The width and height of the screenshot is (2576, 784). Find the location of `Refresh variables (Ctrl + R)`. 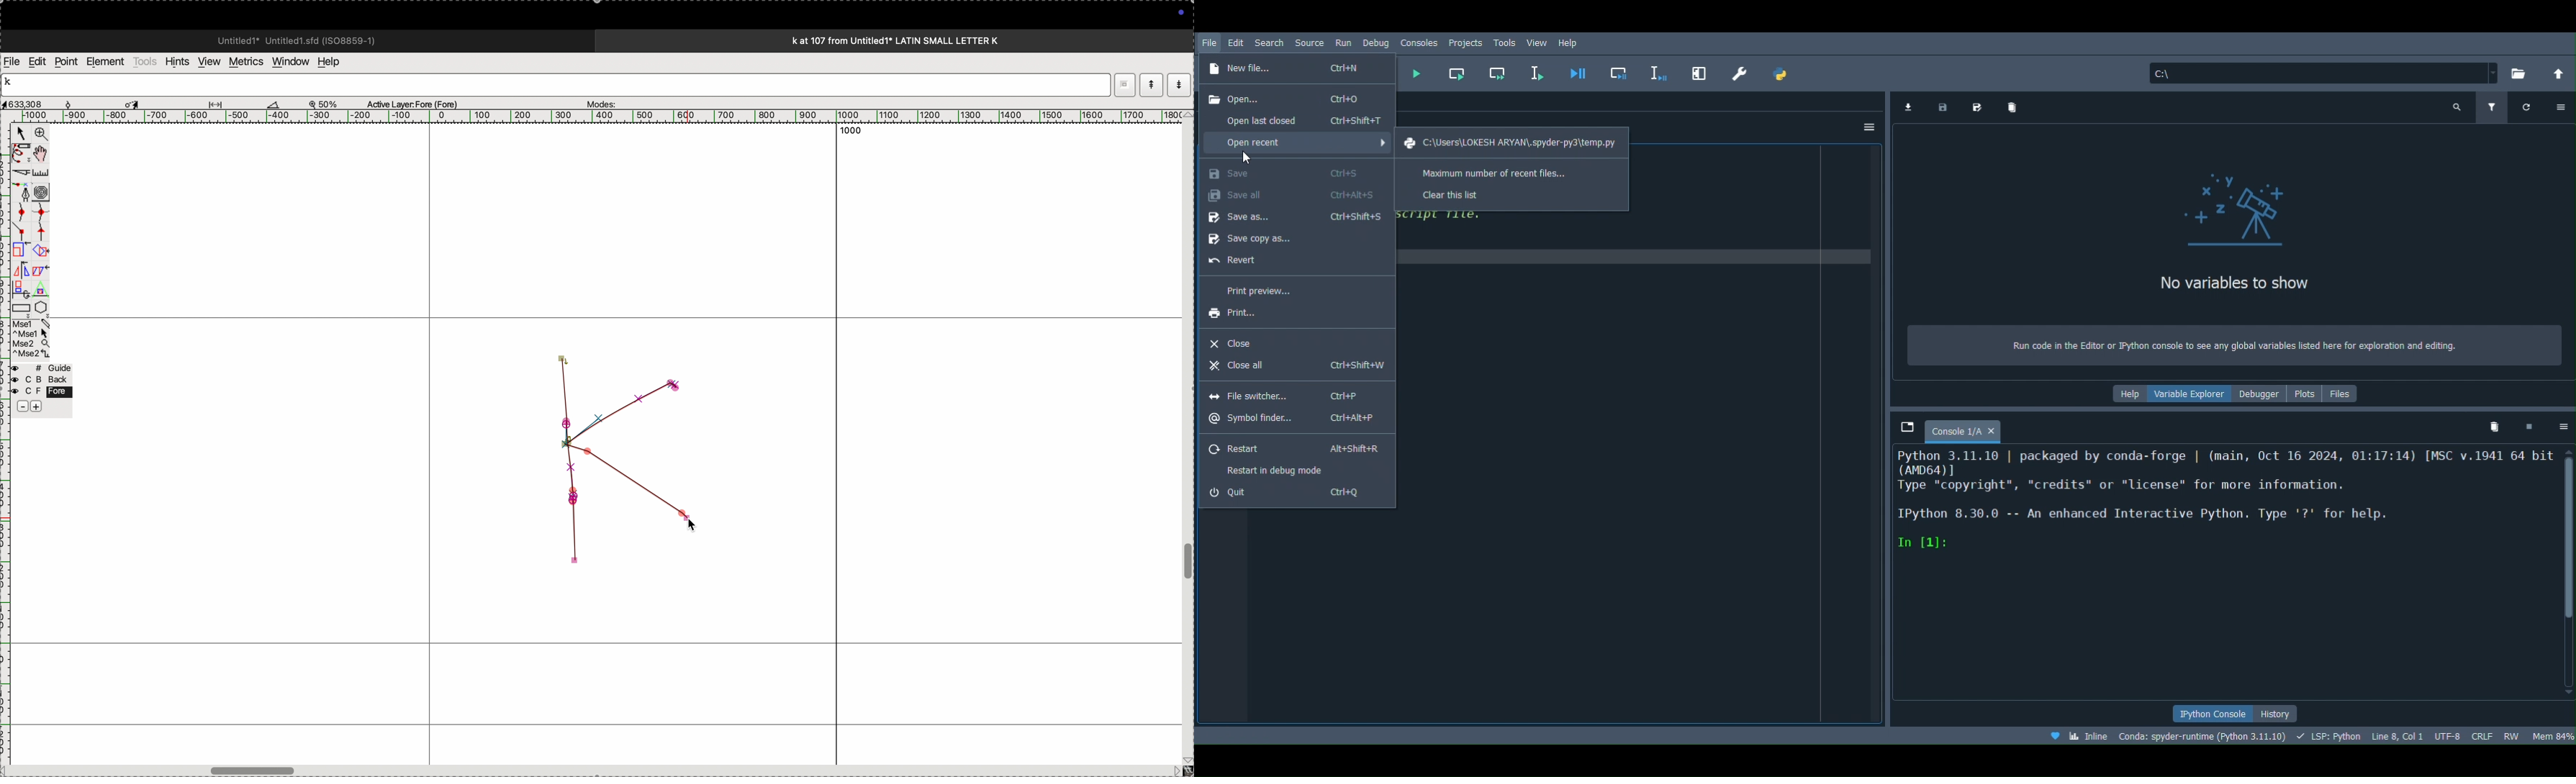

Refresh variables (Ctrl + R) is located at coordinates (2523, 106).